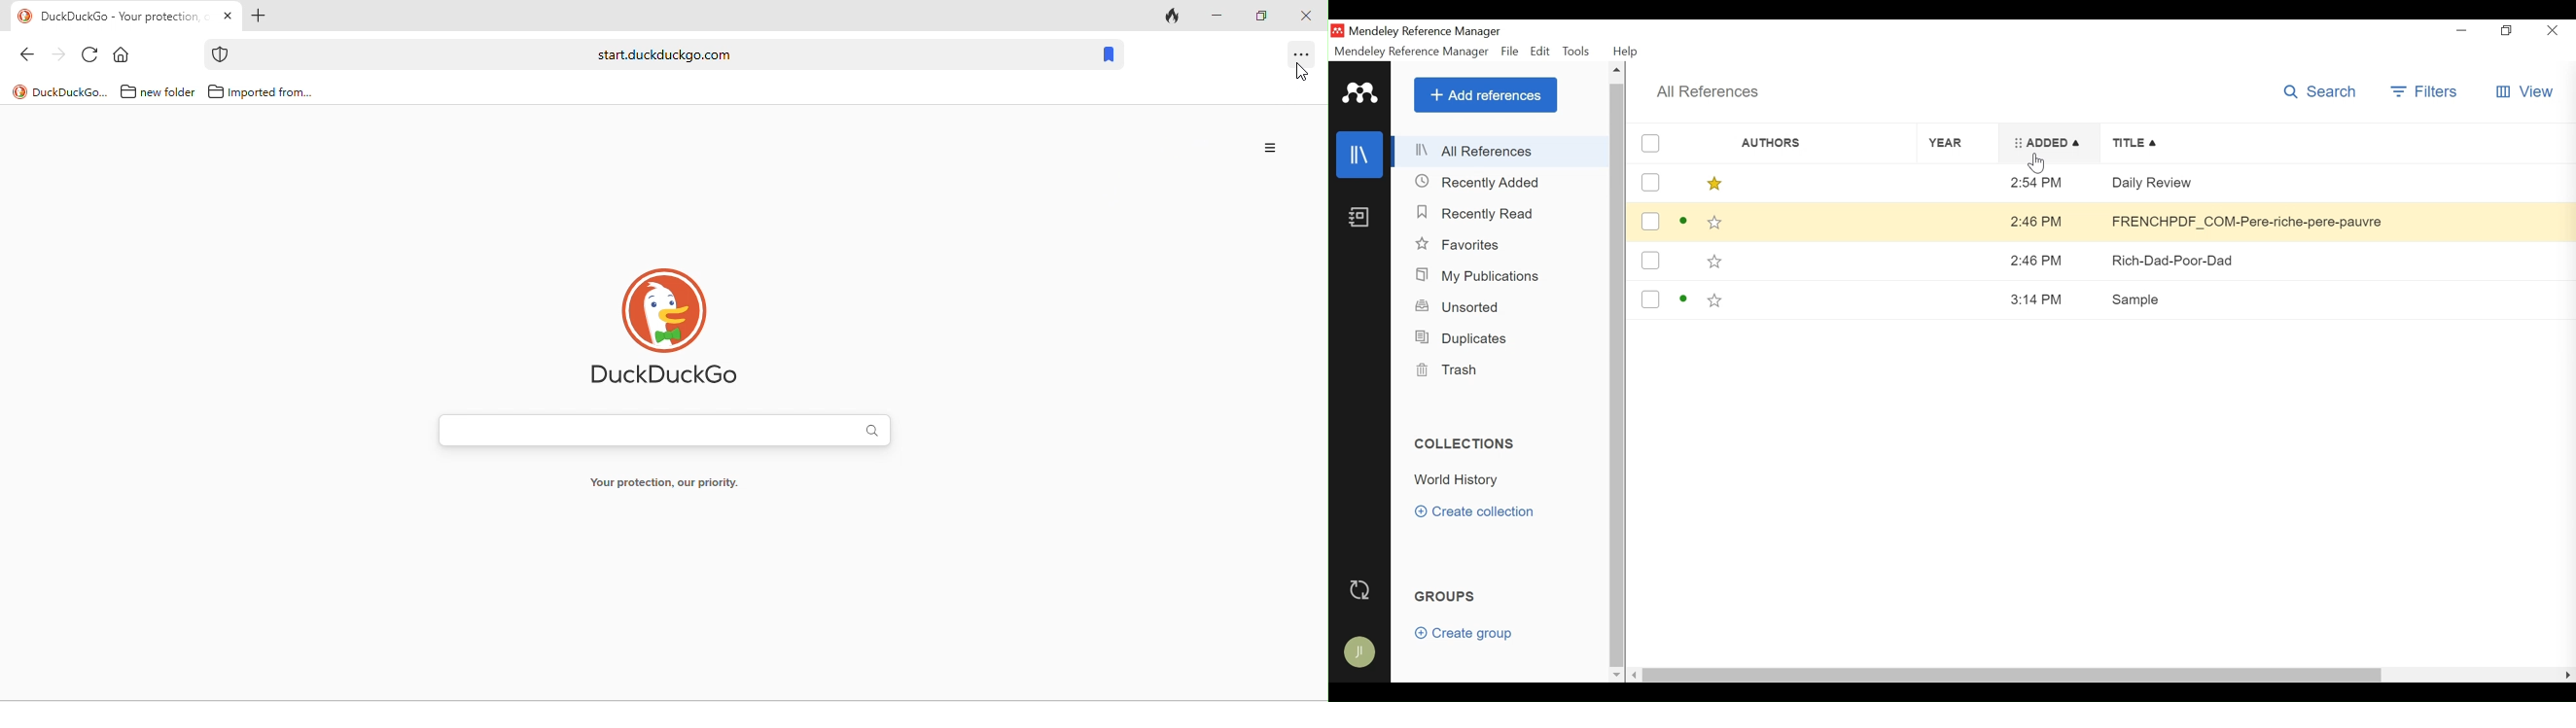  Describe the element at coordinates (2525, 92) in the screenshot. I see `View` at that location.